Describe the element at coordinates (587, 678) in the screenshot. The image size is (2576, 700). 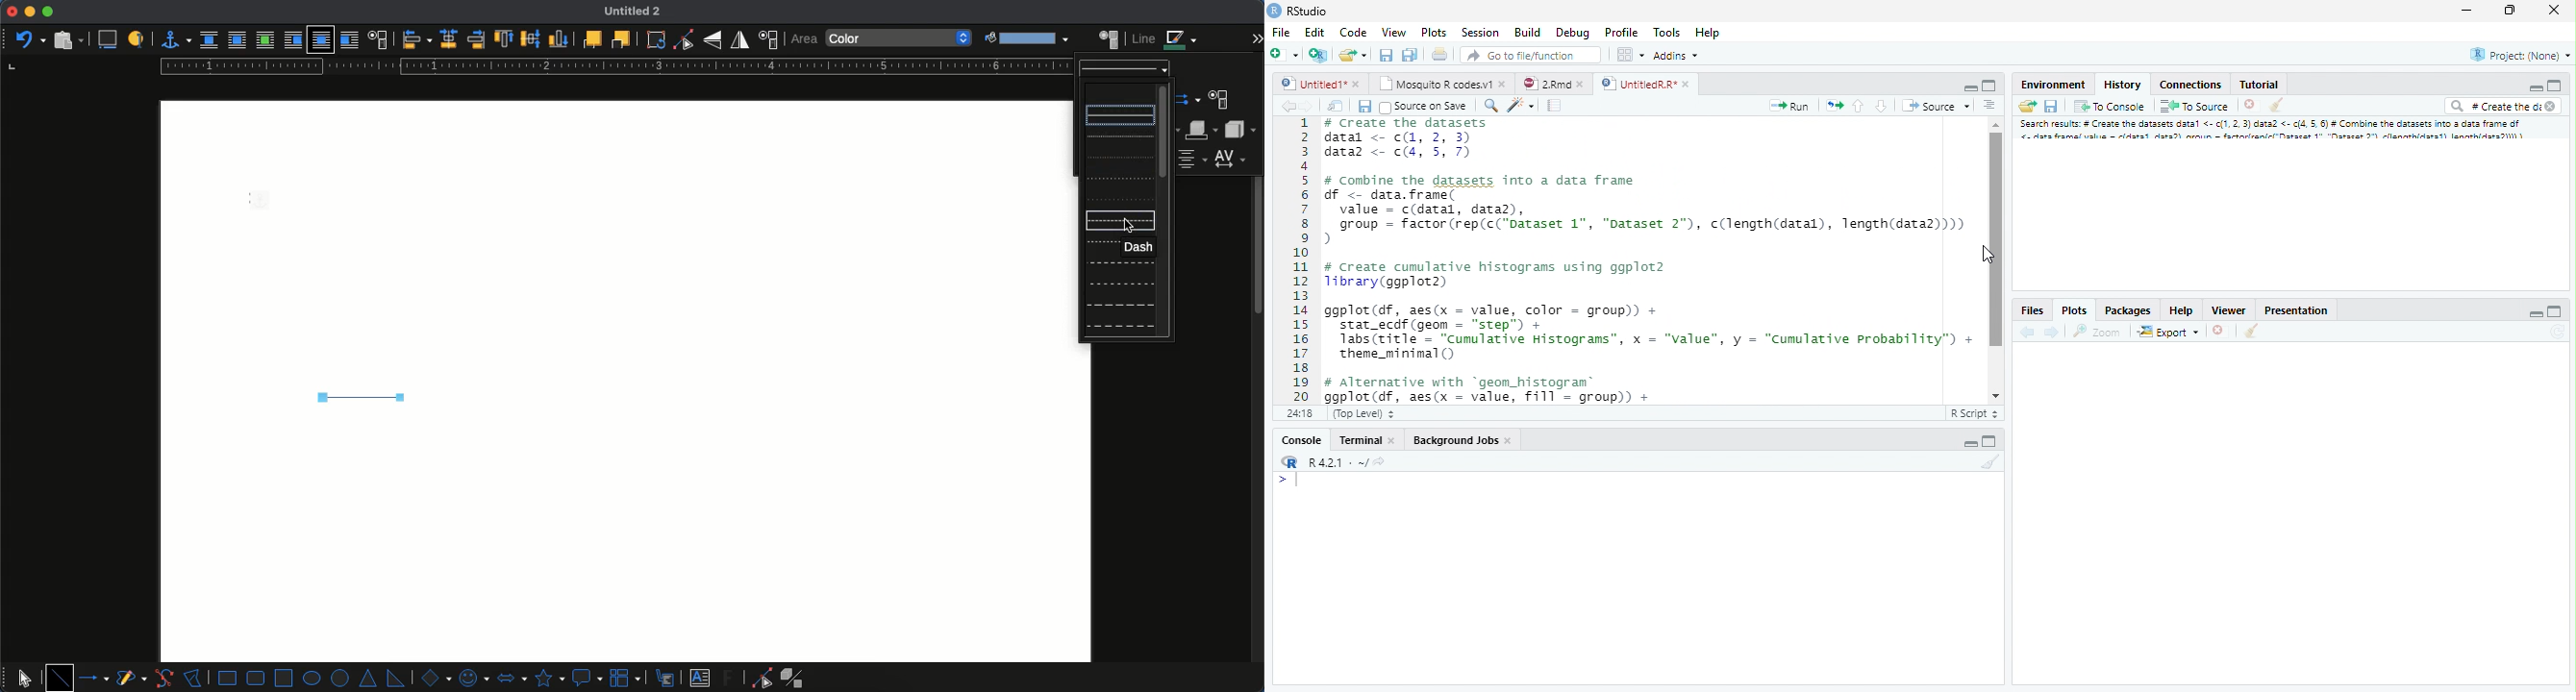
I see `callout` at that location.